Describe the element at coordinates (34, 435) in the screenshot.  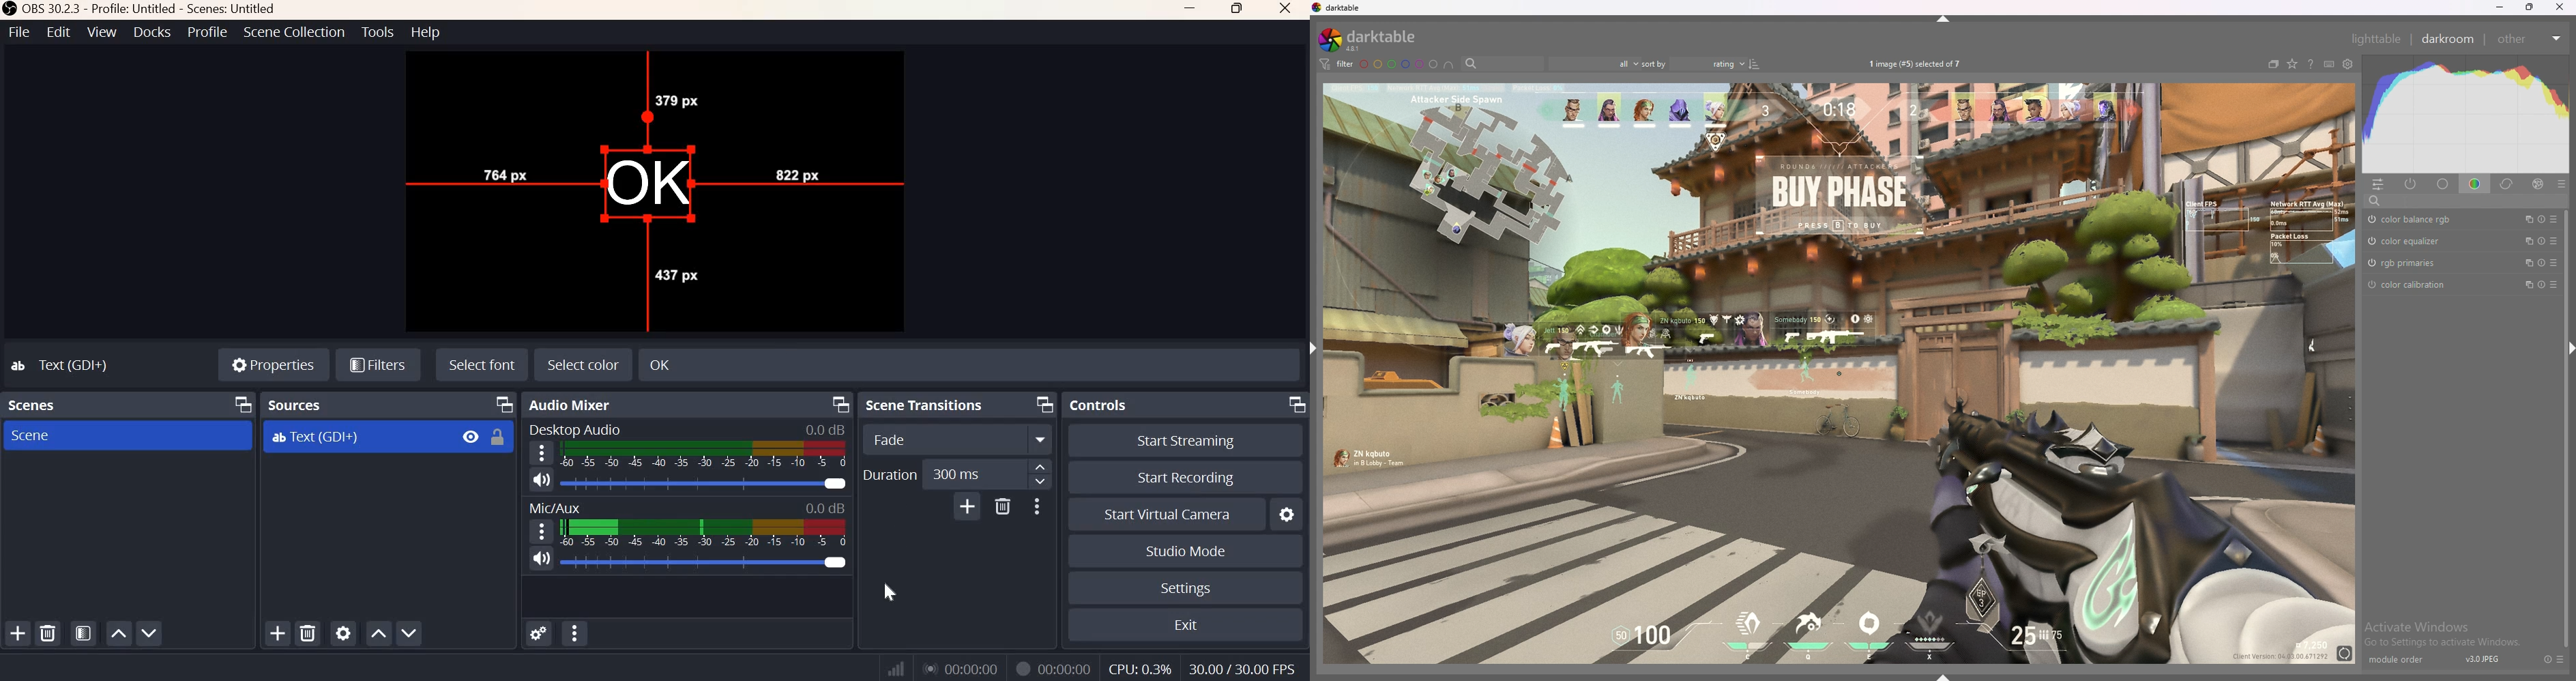
I see `Scene` at that location.